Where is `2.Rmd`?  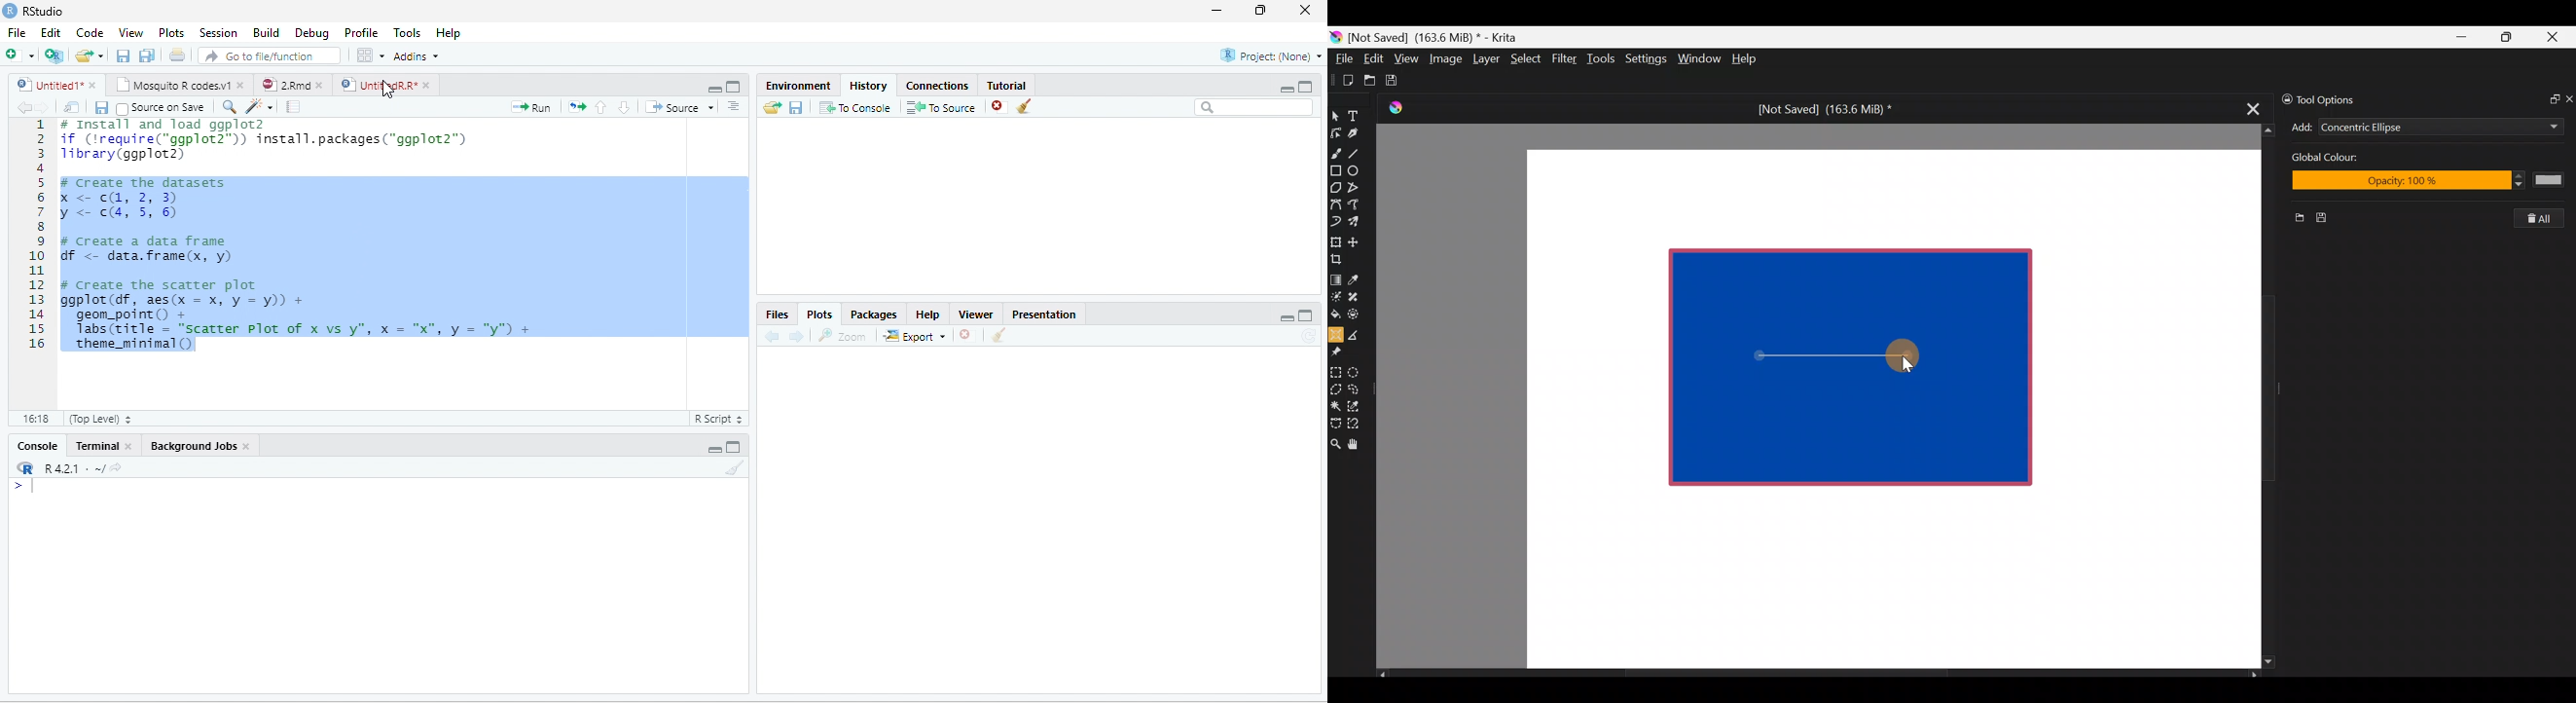 2.Rmd is located at coordinates (284, 85).